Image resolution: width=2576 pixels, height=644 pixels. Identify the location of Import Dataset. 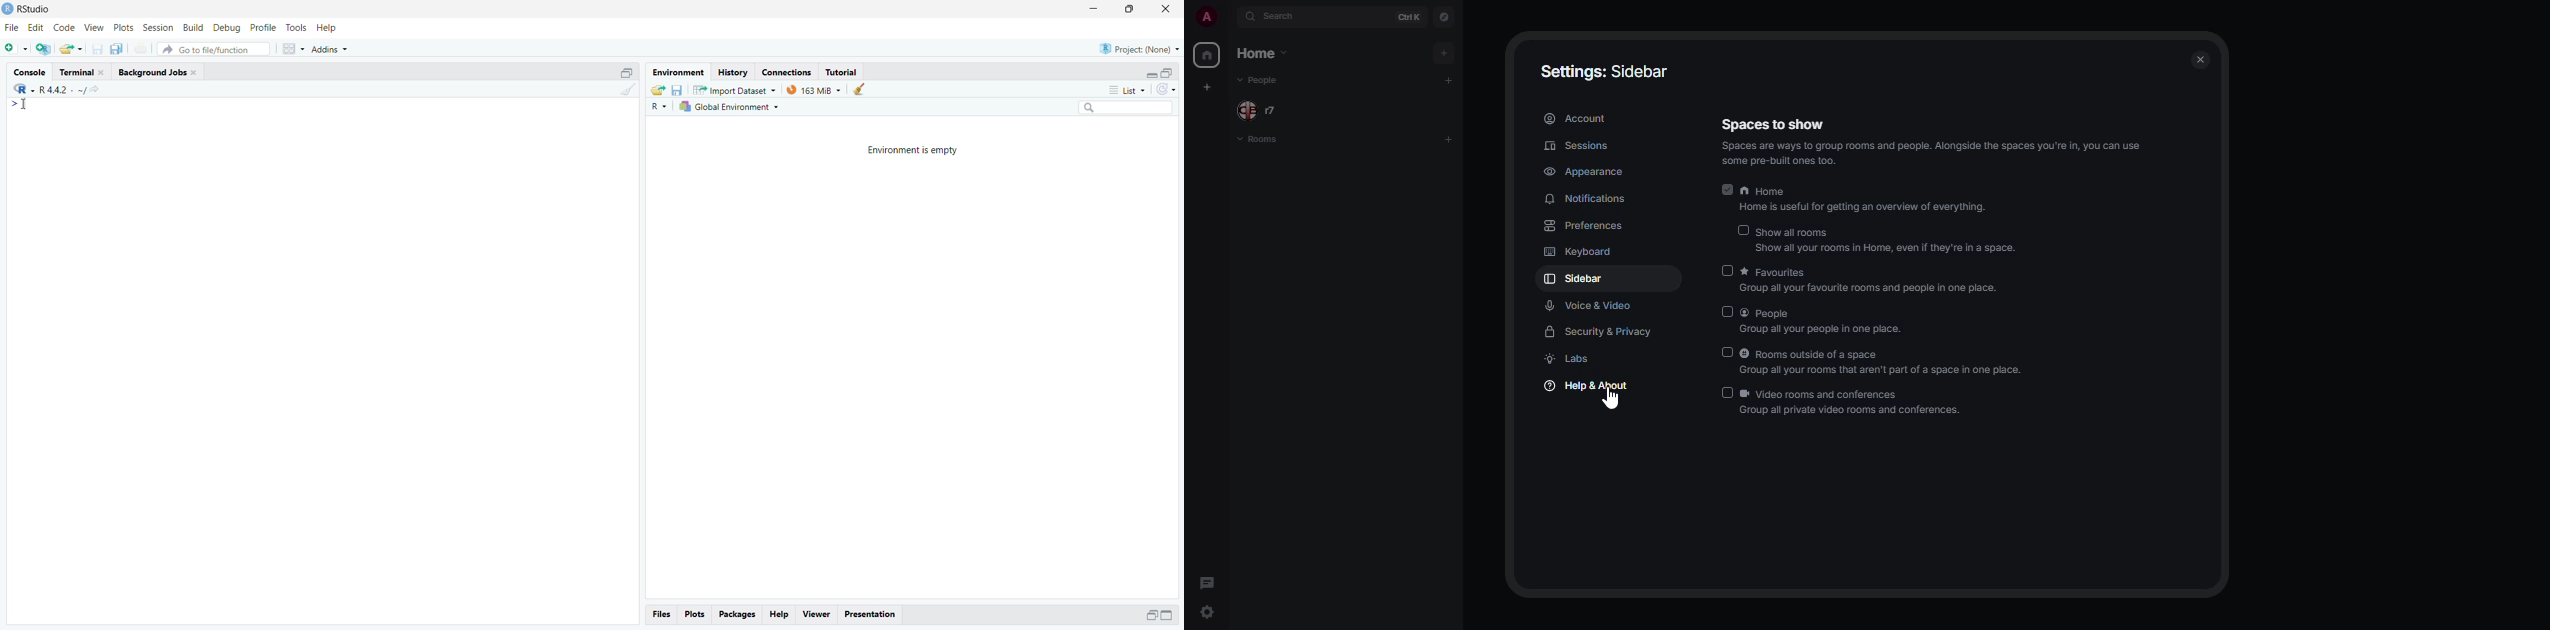
(736, 90).